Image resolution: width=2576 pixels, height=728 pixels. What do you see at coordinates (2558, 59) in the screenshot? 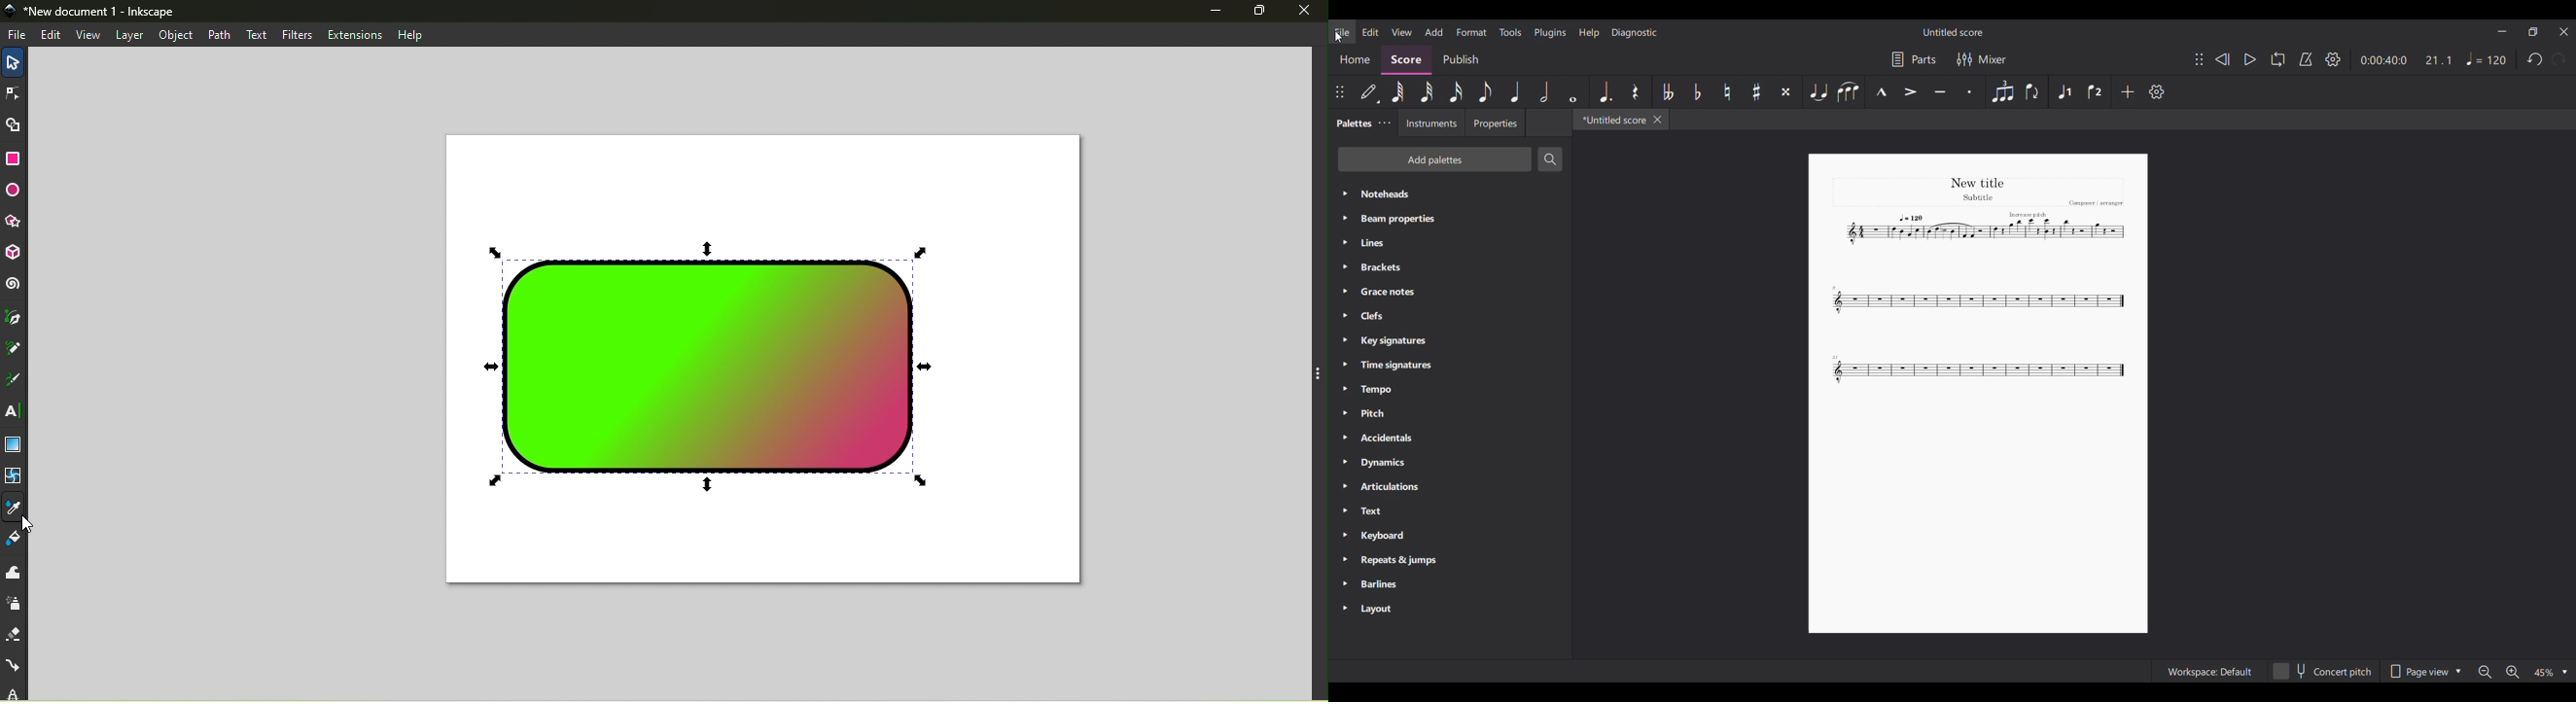
I see `Redo` at bounding box center [2558, 59].